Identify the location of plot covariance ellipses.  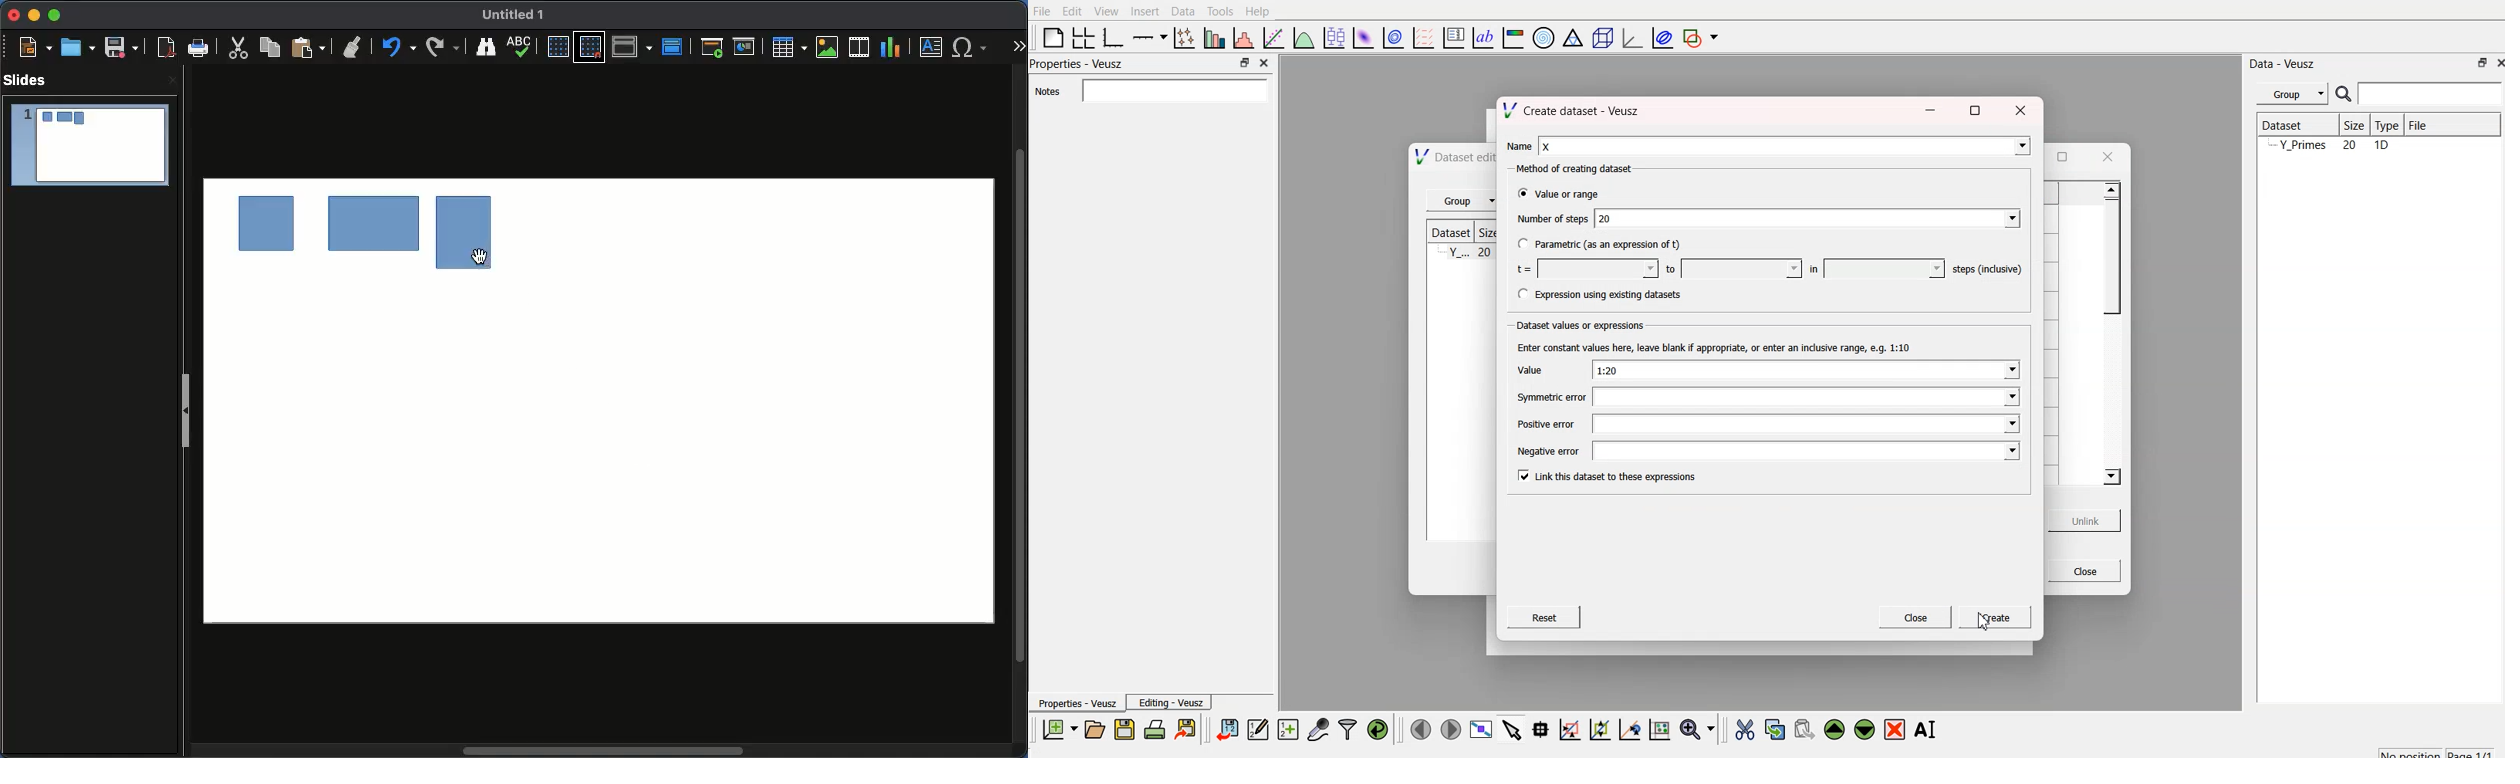
(1663, 36).